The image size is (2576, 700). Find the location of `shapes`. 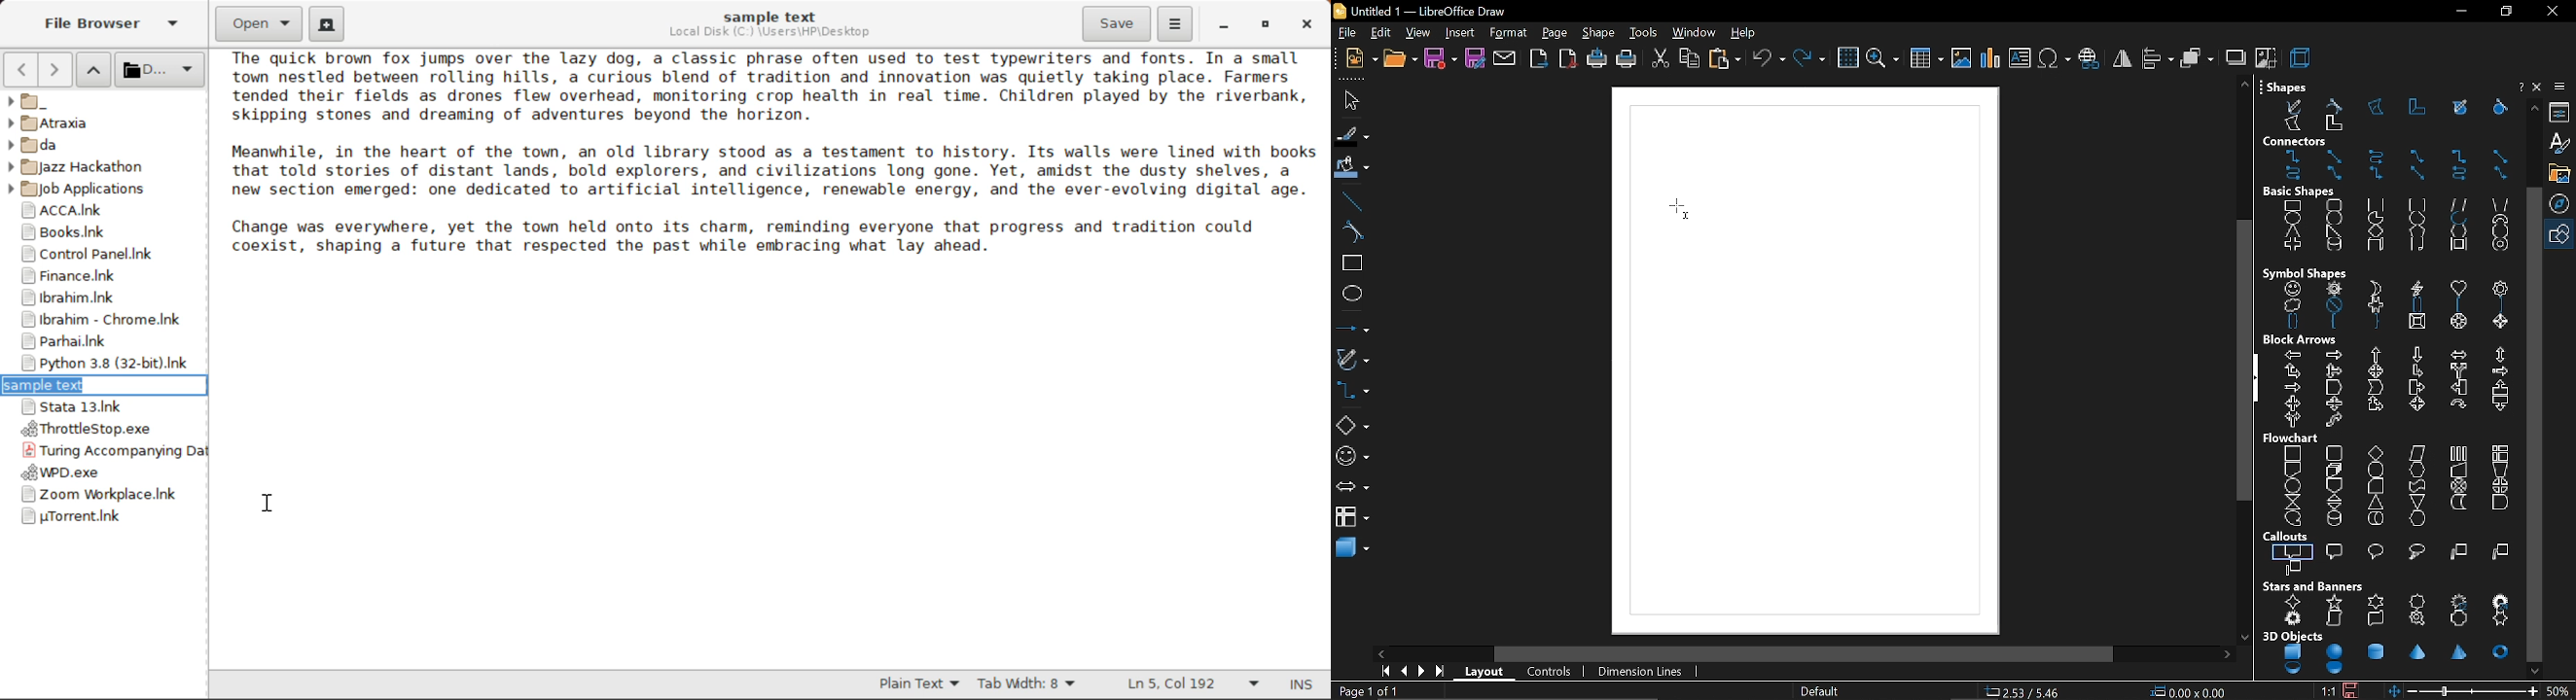

shapes is located at coordinates (2562, 232).